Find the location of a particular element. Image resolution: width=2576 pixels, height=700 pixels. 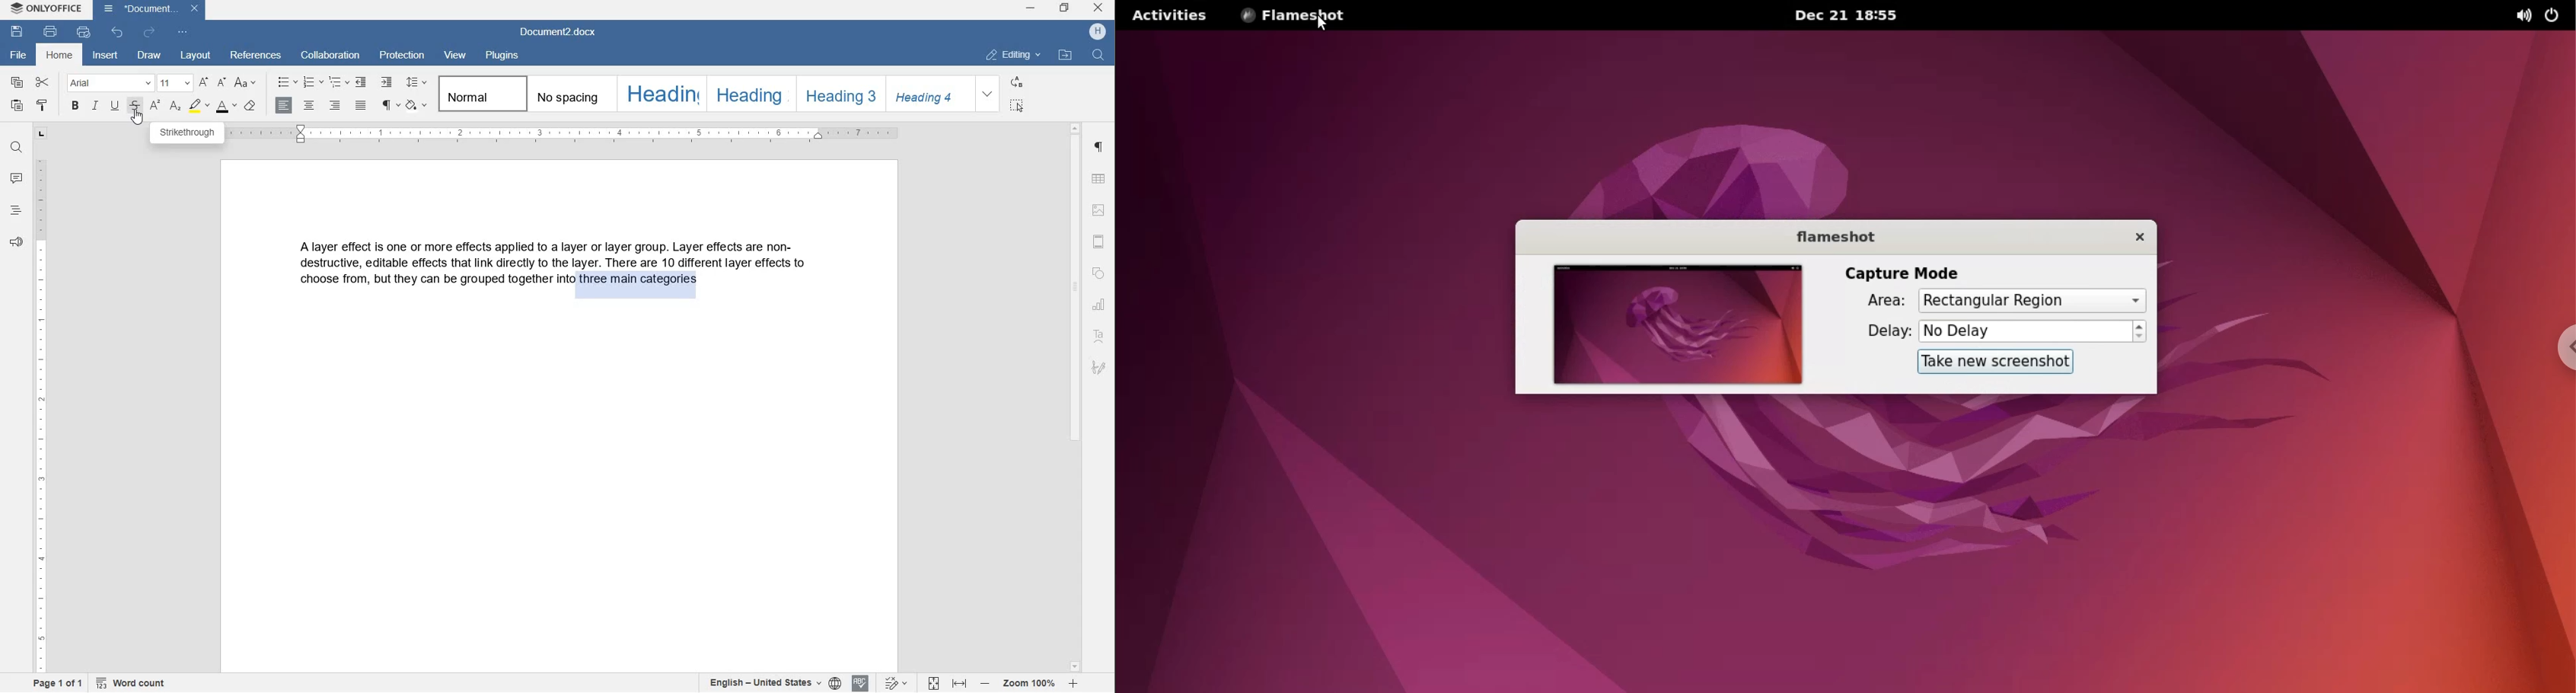

font name is located at coordinates (108, 83).